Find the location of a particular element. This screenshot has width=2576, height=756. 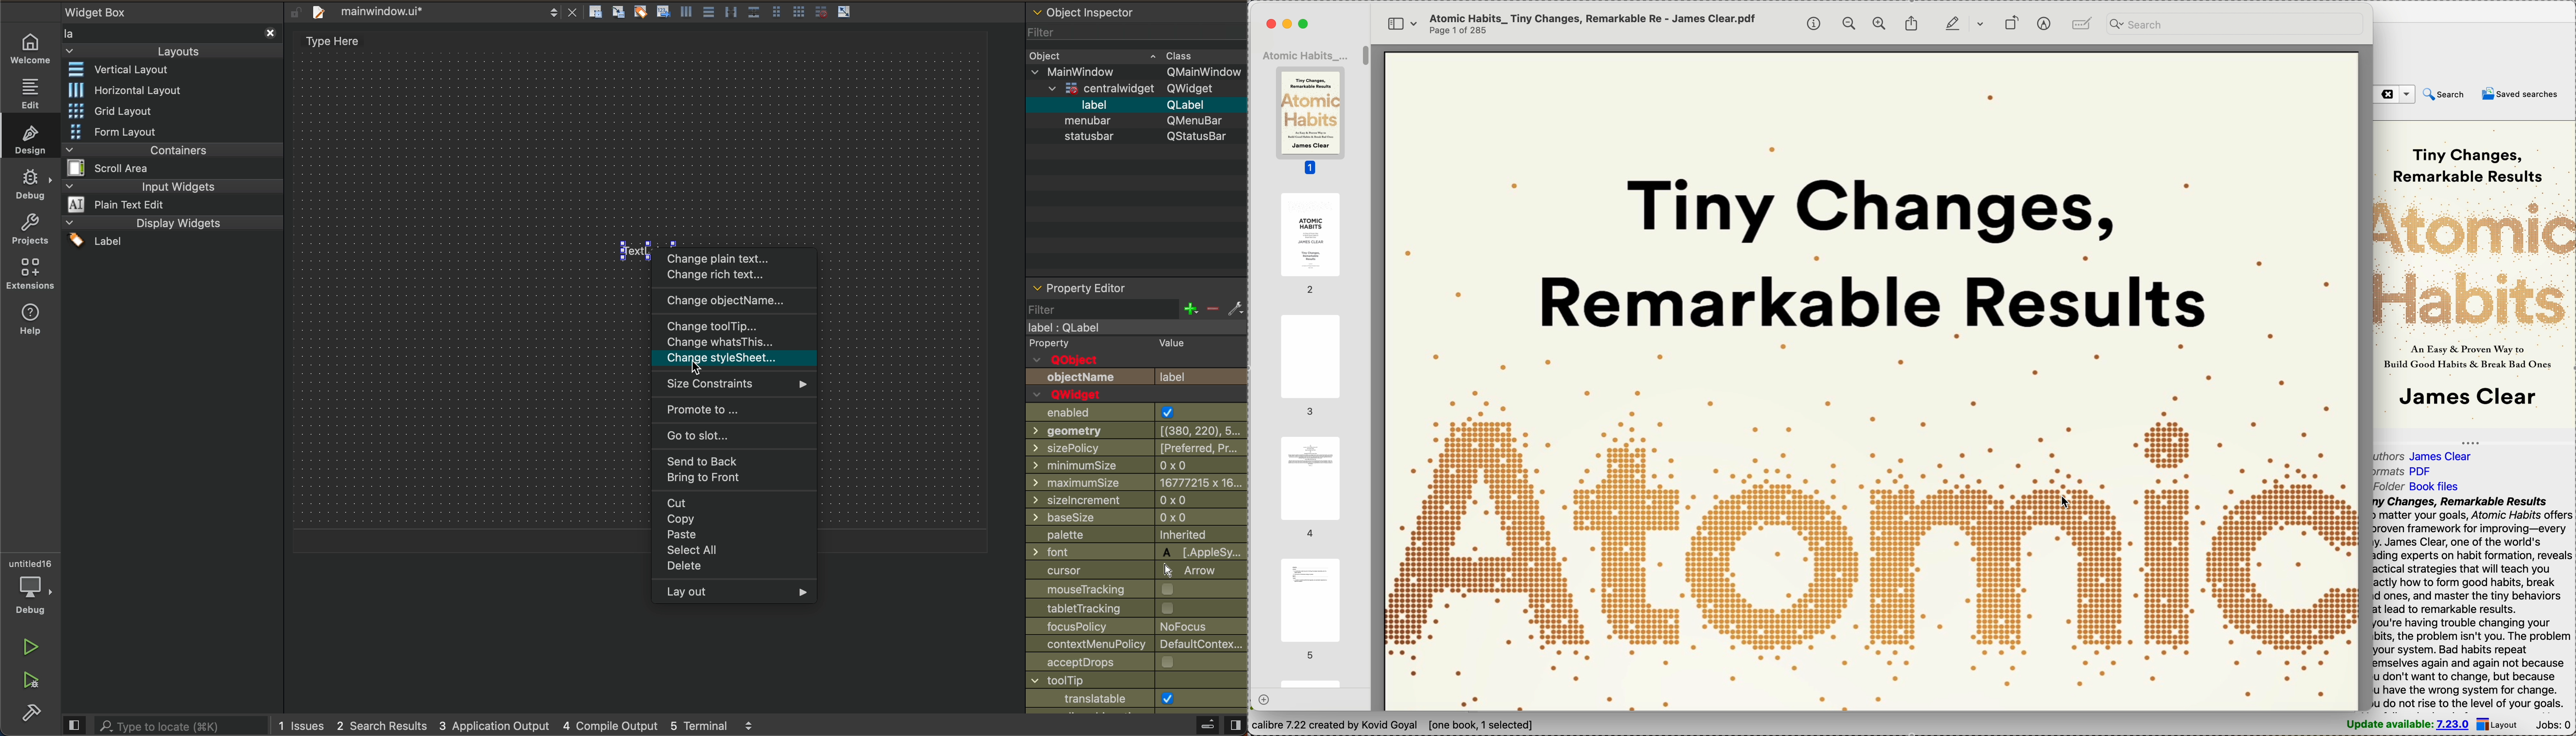

object is located at coordinates (1115, 56).